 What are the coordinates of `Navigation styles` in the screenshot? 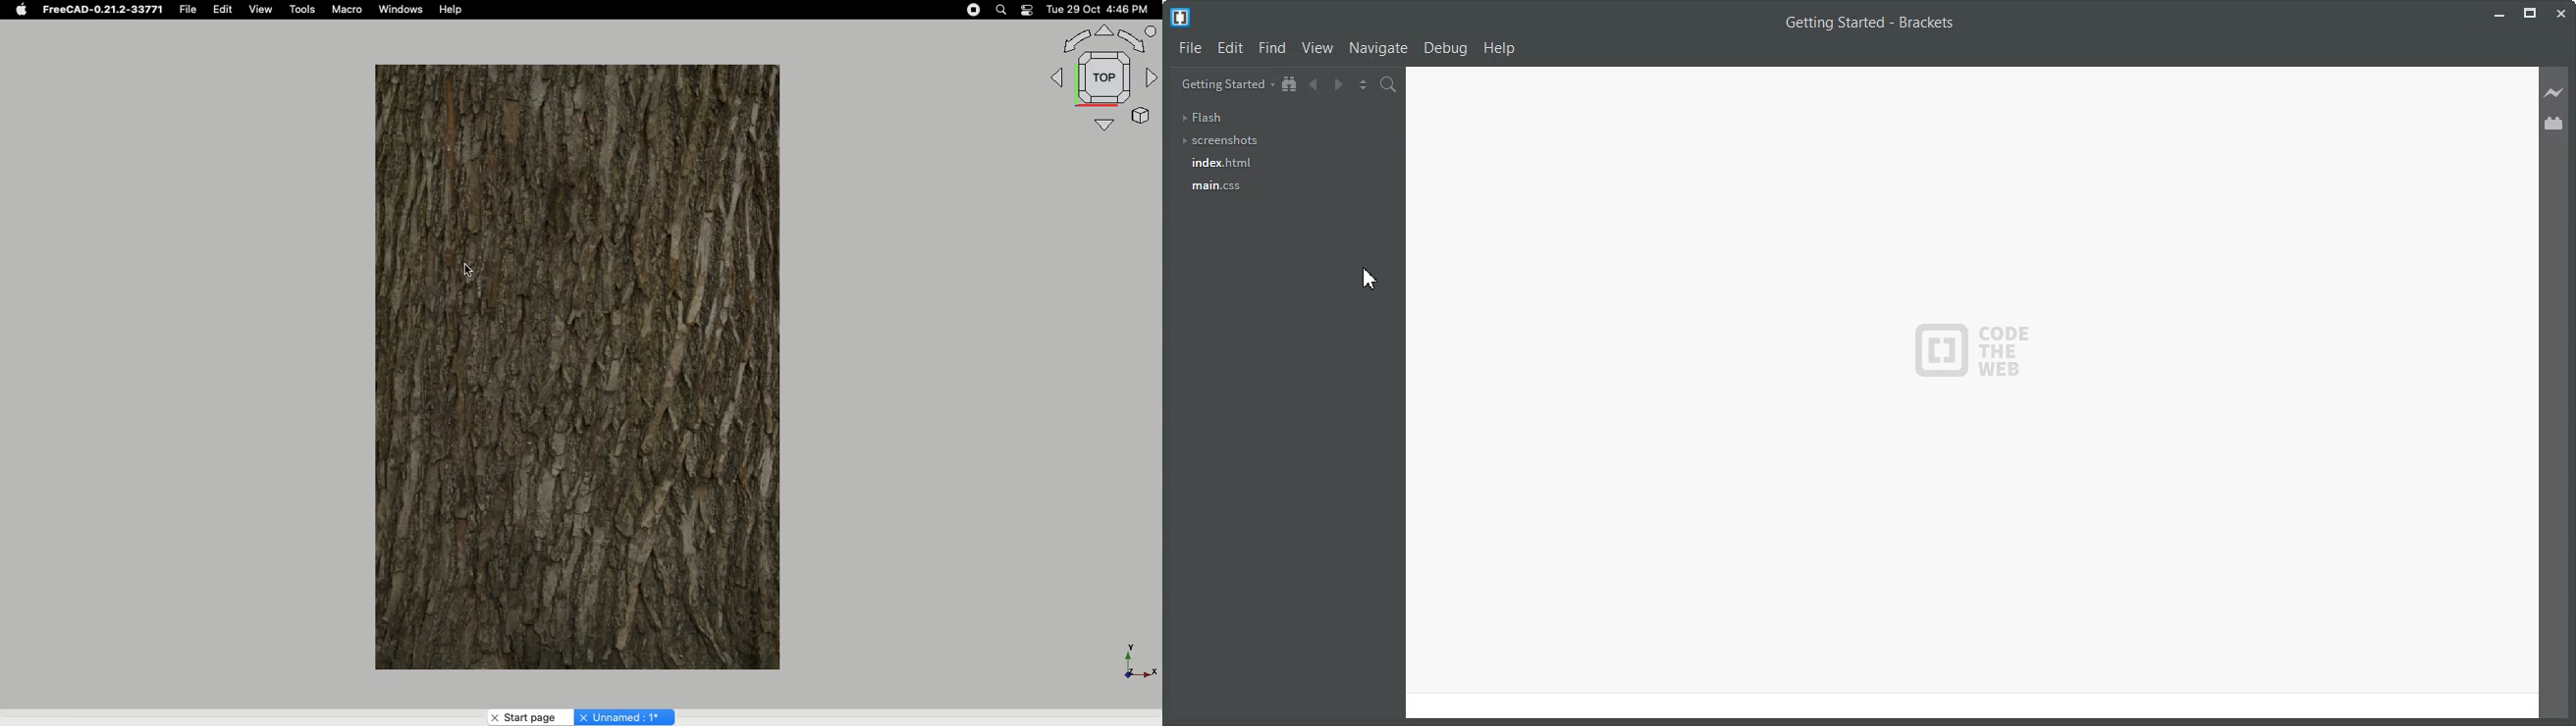 It's located at (1101, 77).